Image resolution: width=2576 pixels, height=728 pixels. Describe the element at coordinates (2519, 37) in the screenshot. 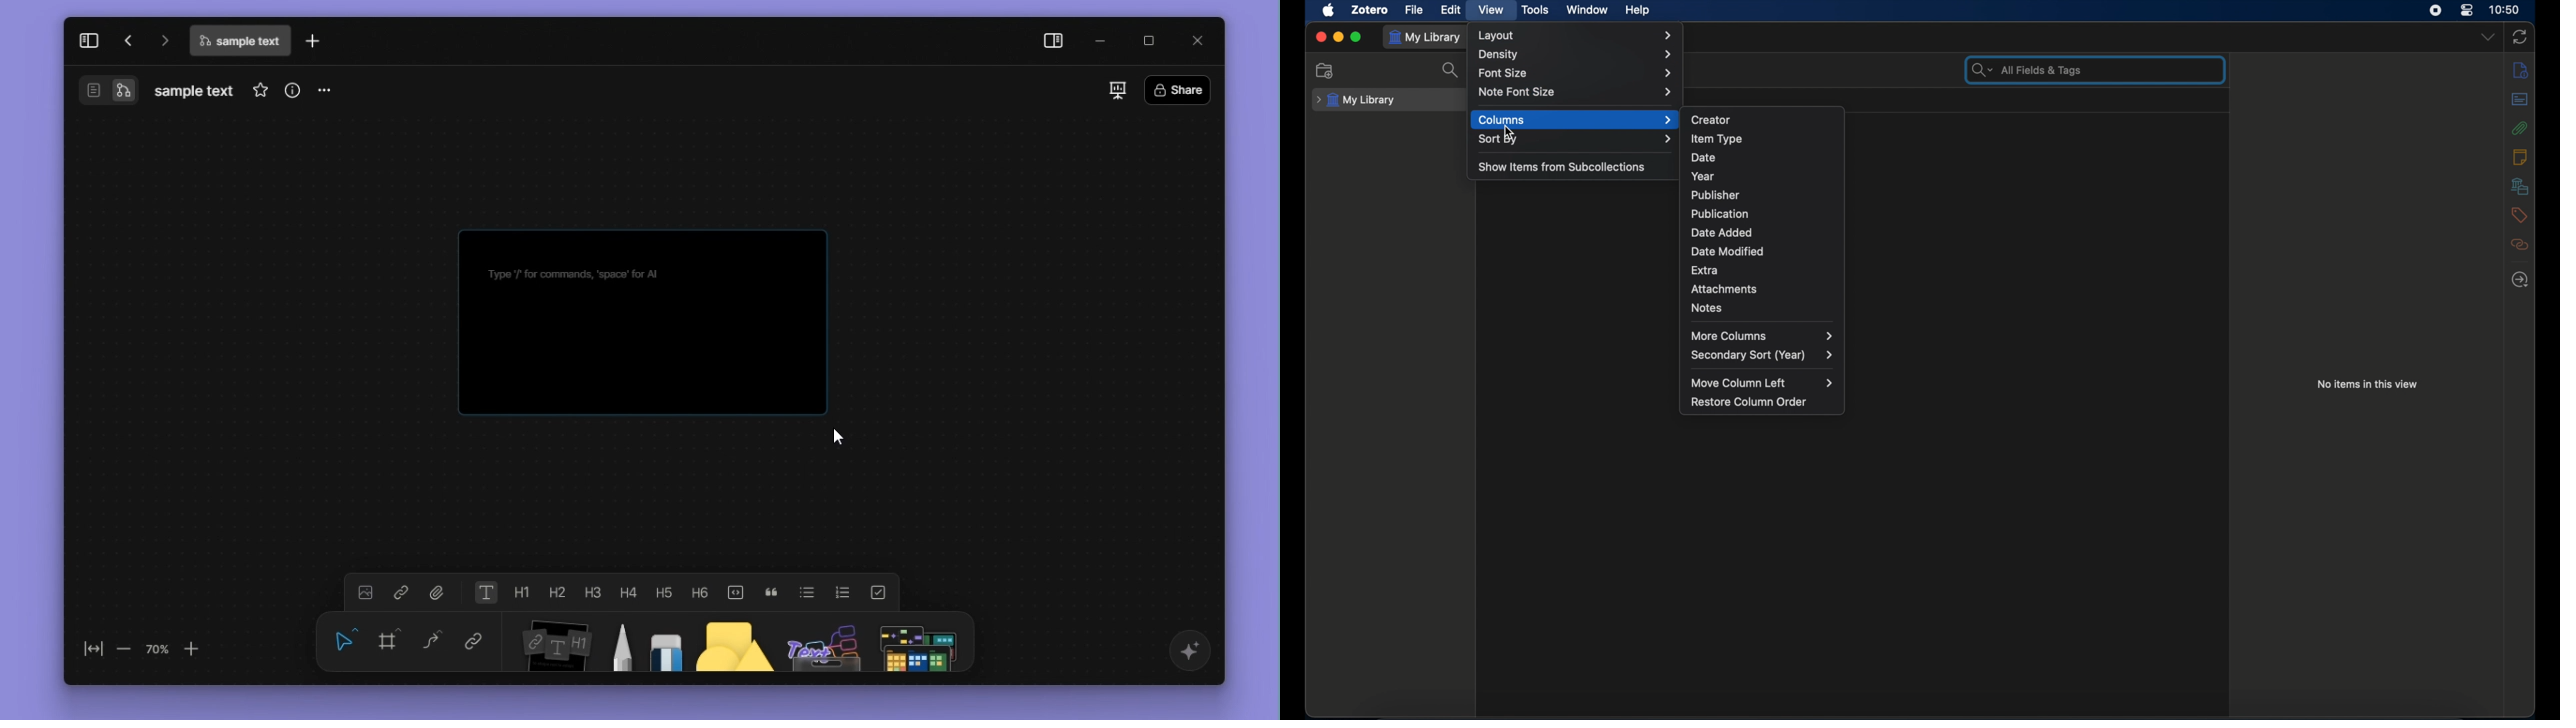

I see `sync` at that location.